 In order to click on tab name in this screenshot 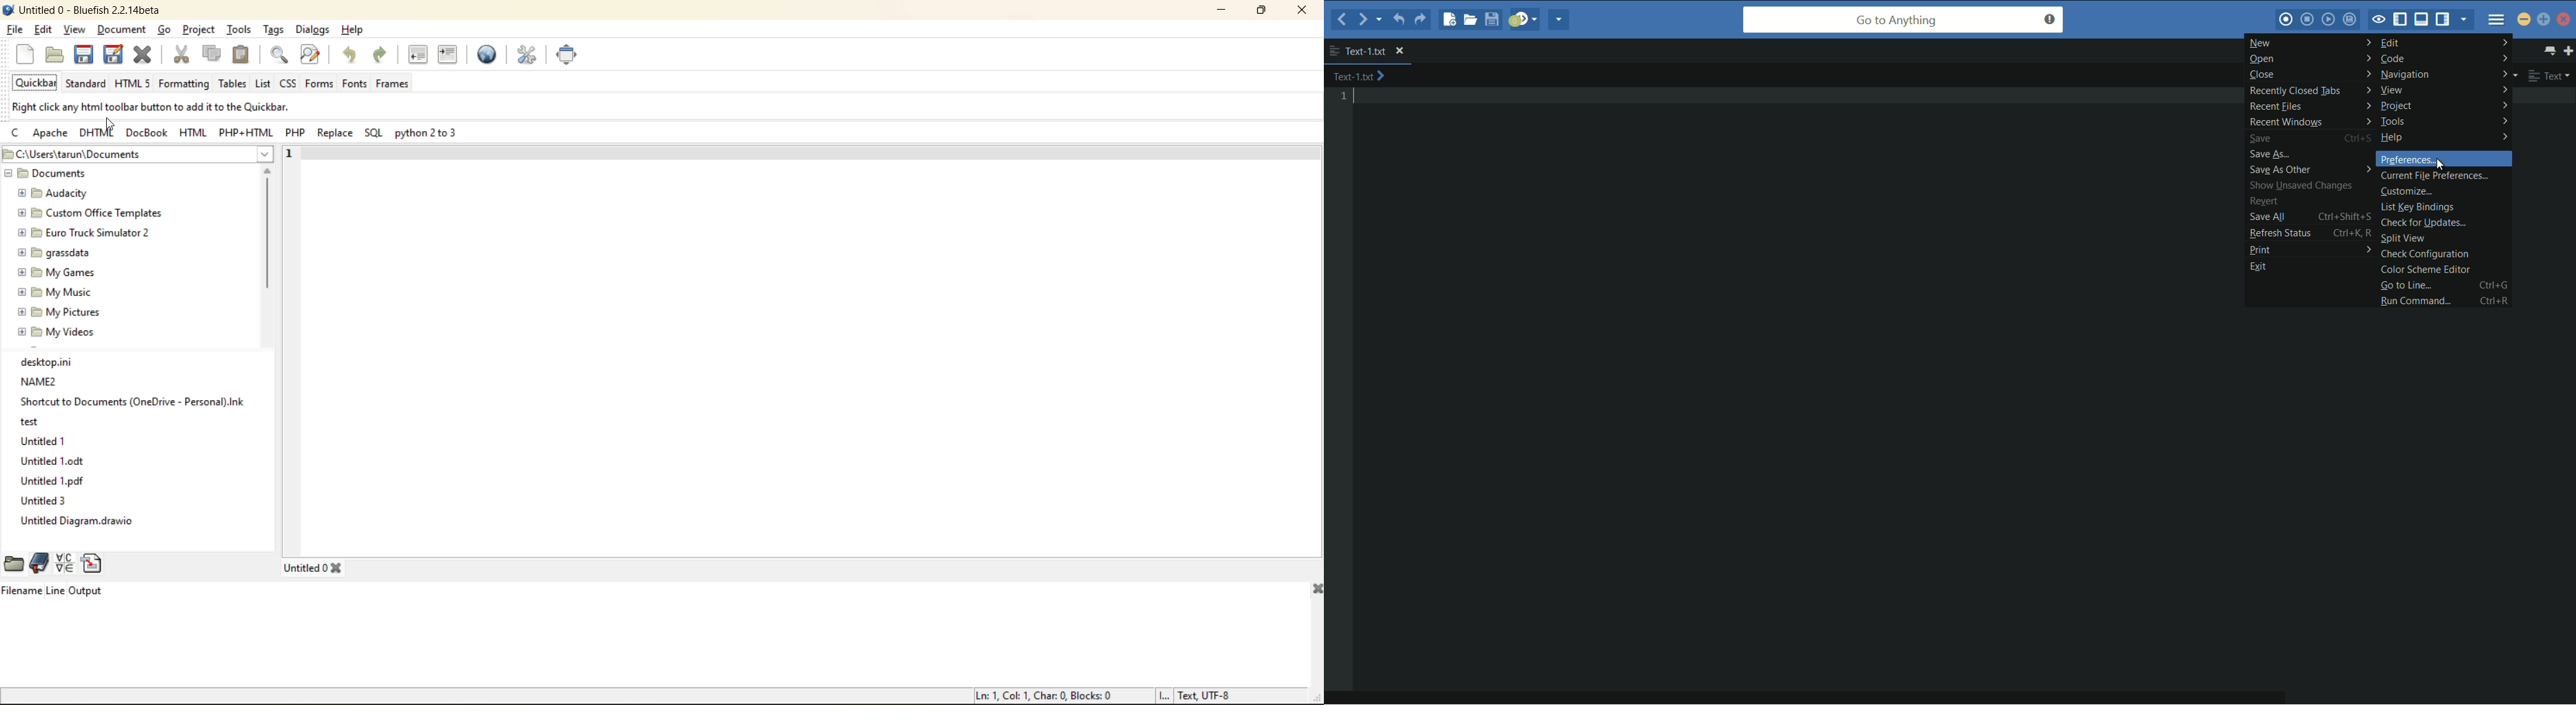, I will do `click(312, 566)`.